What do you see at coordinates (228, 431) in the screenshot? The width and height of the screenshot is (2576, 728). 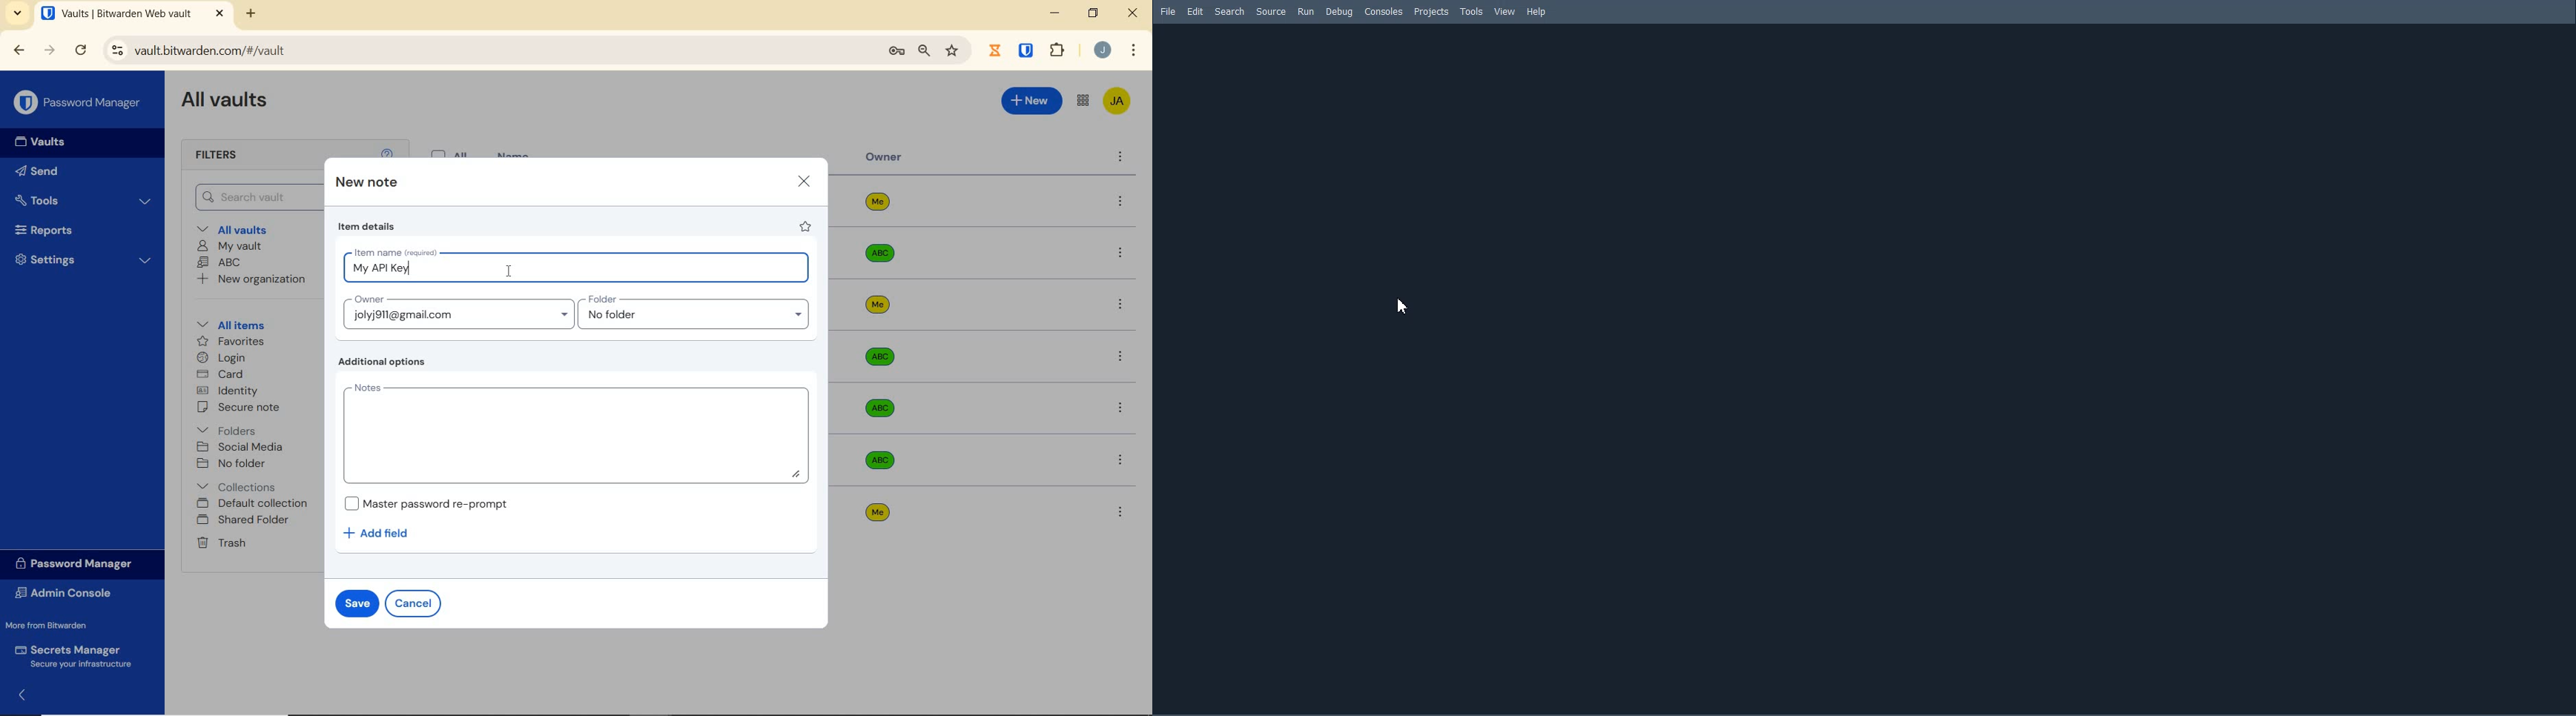 I see `folders` at bounding box center [228, 431].